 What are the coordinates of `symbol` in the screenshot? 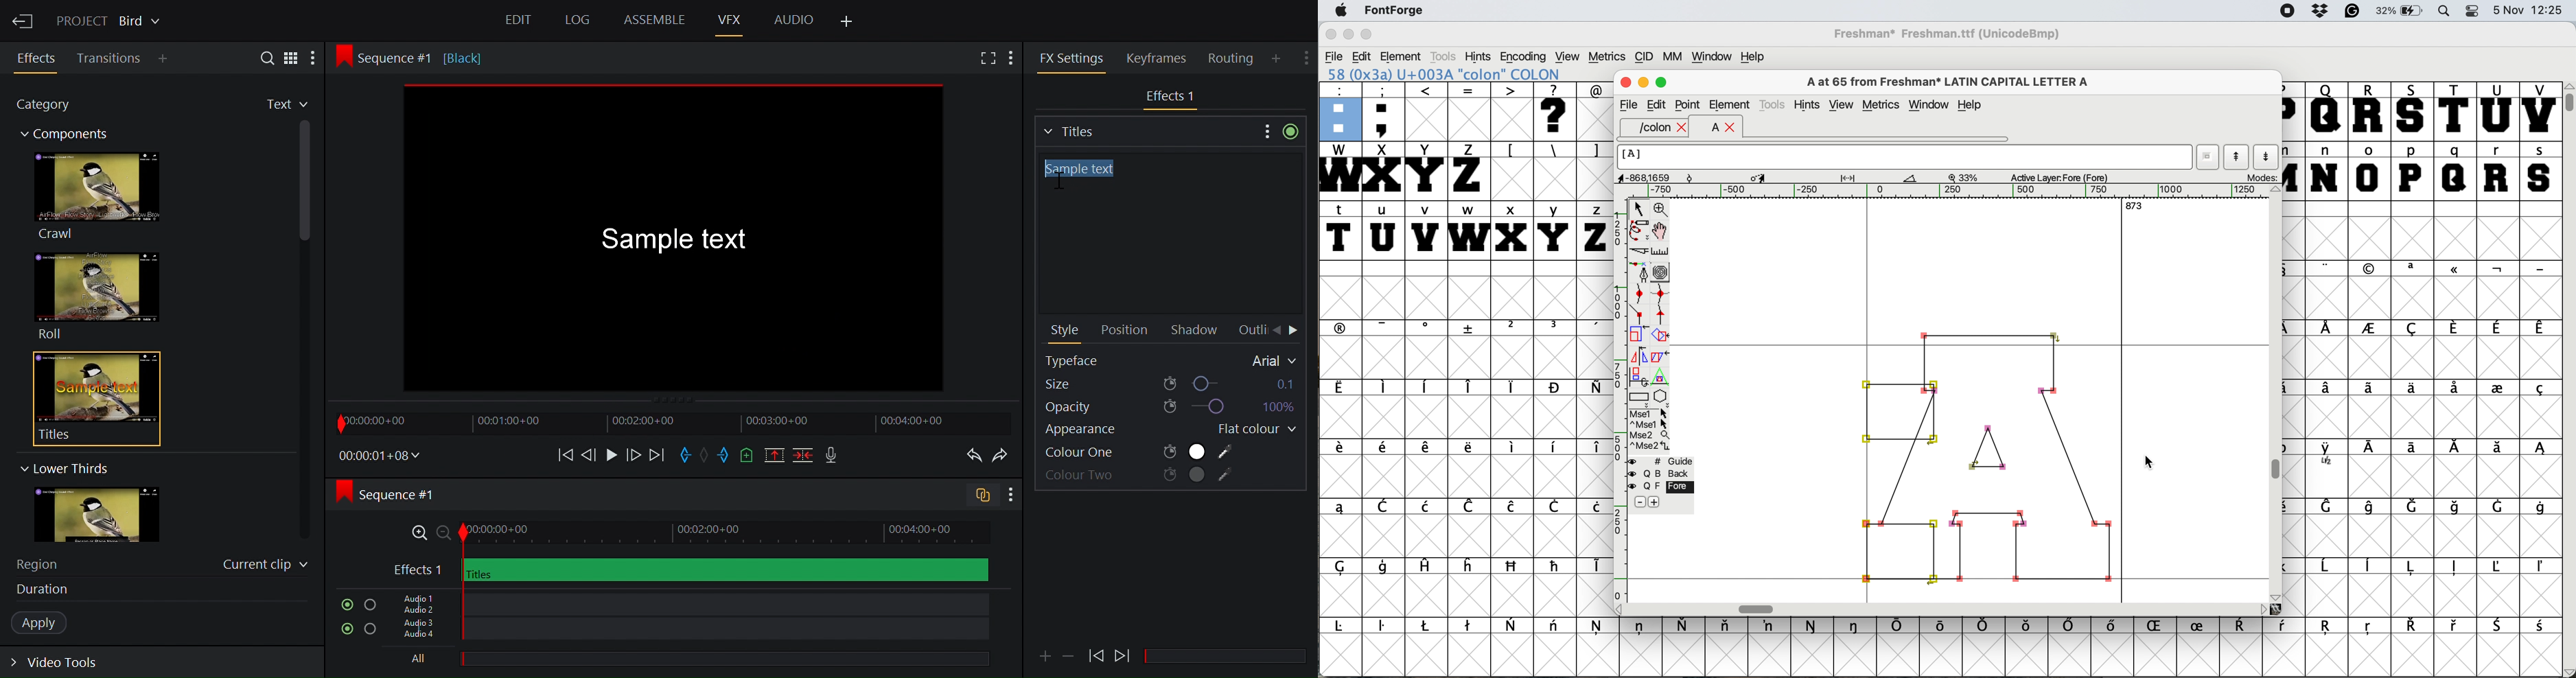 It's located at (1593, 507).